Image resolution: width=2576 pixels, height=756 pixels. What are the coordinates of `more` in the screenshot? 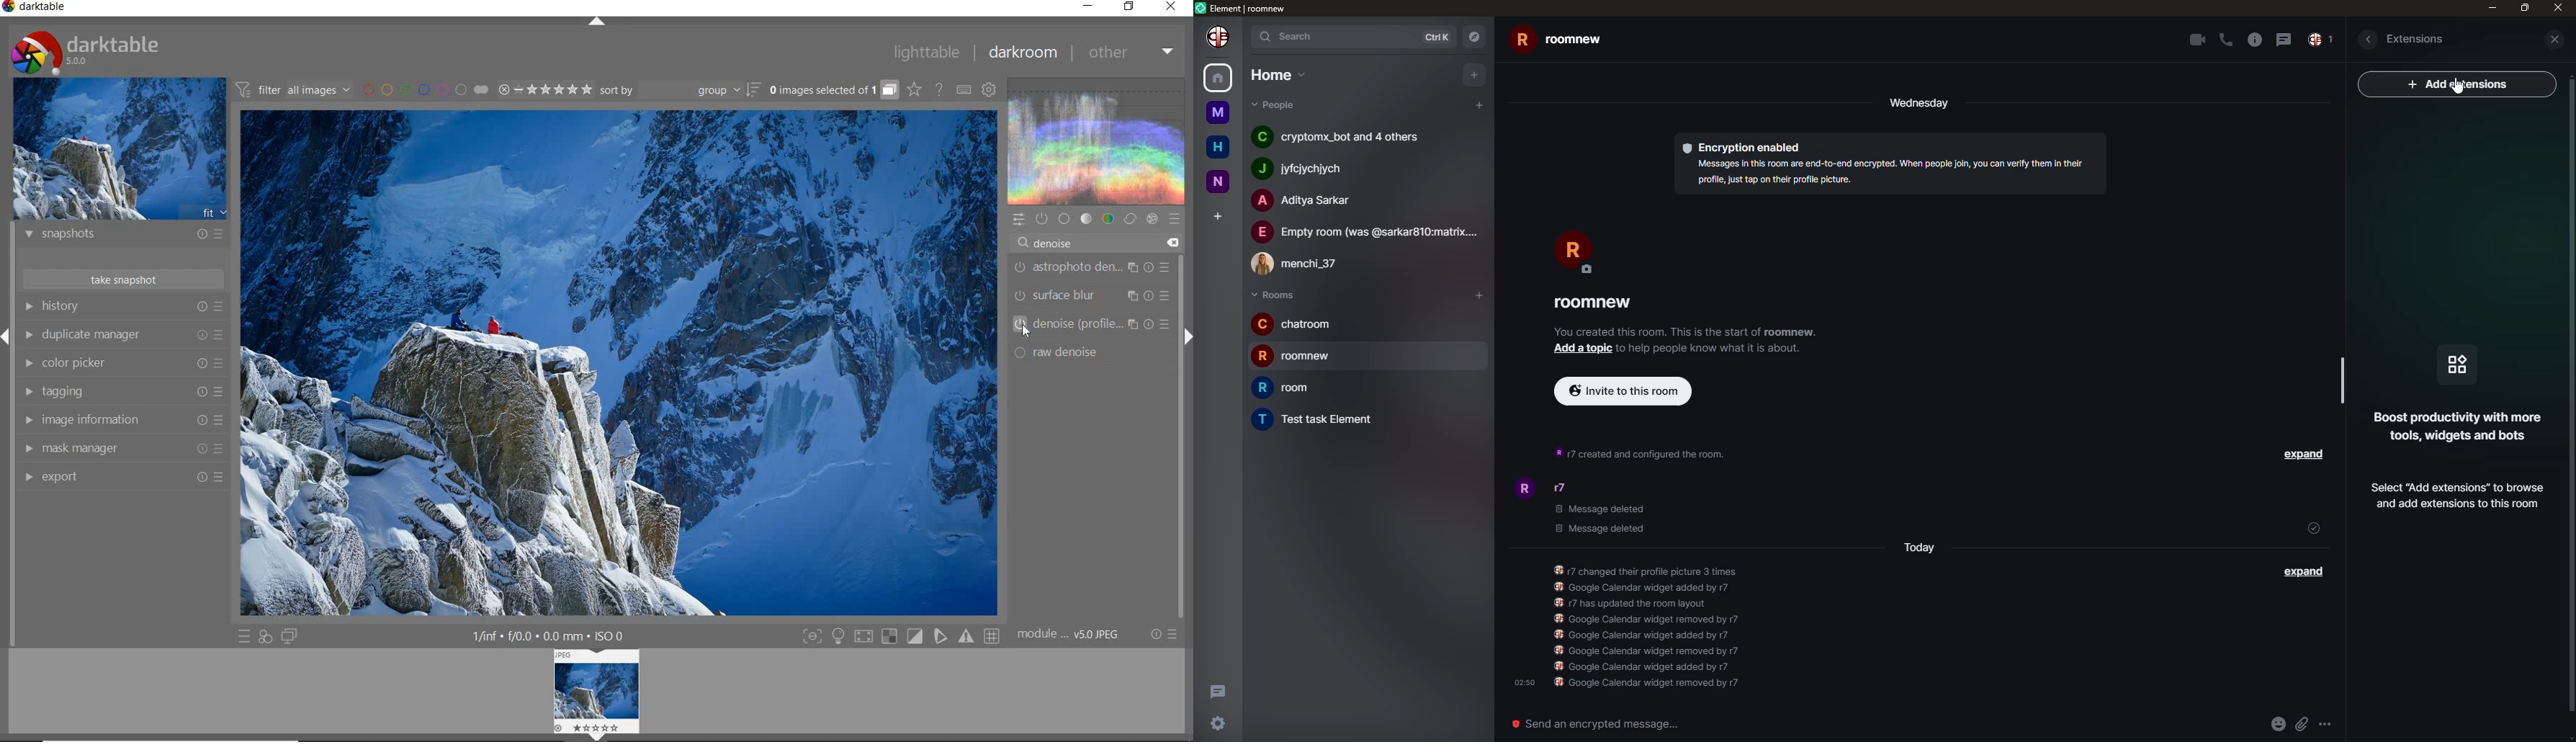 It's located at (2324, 723).